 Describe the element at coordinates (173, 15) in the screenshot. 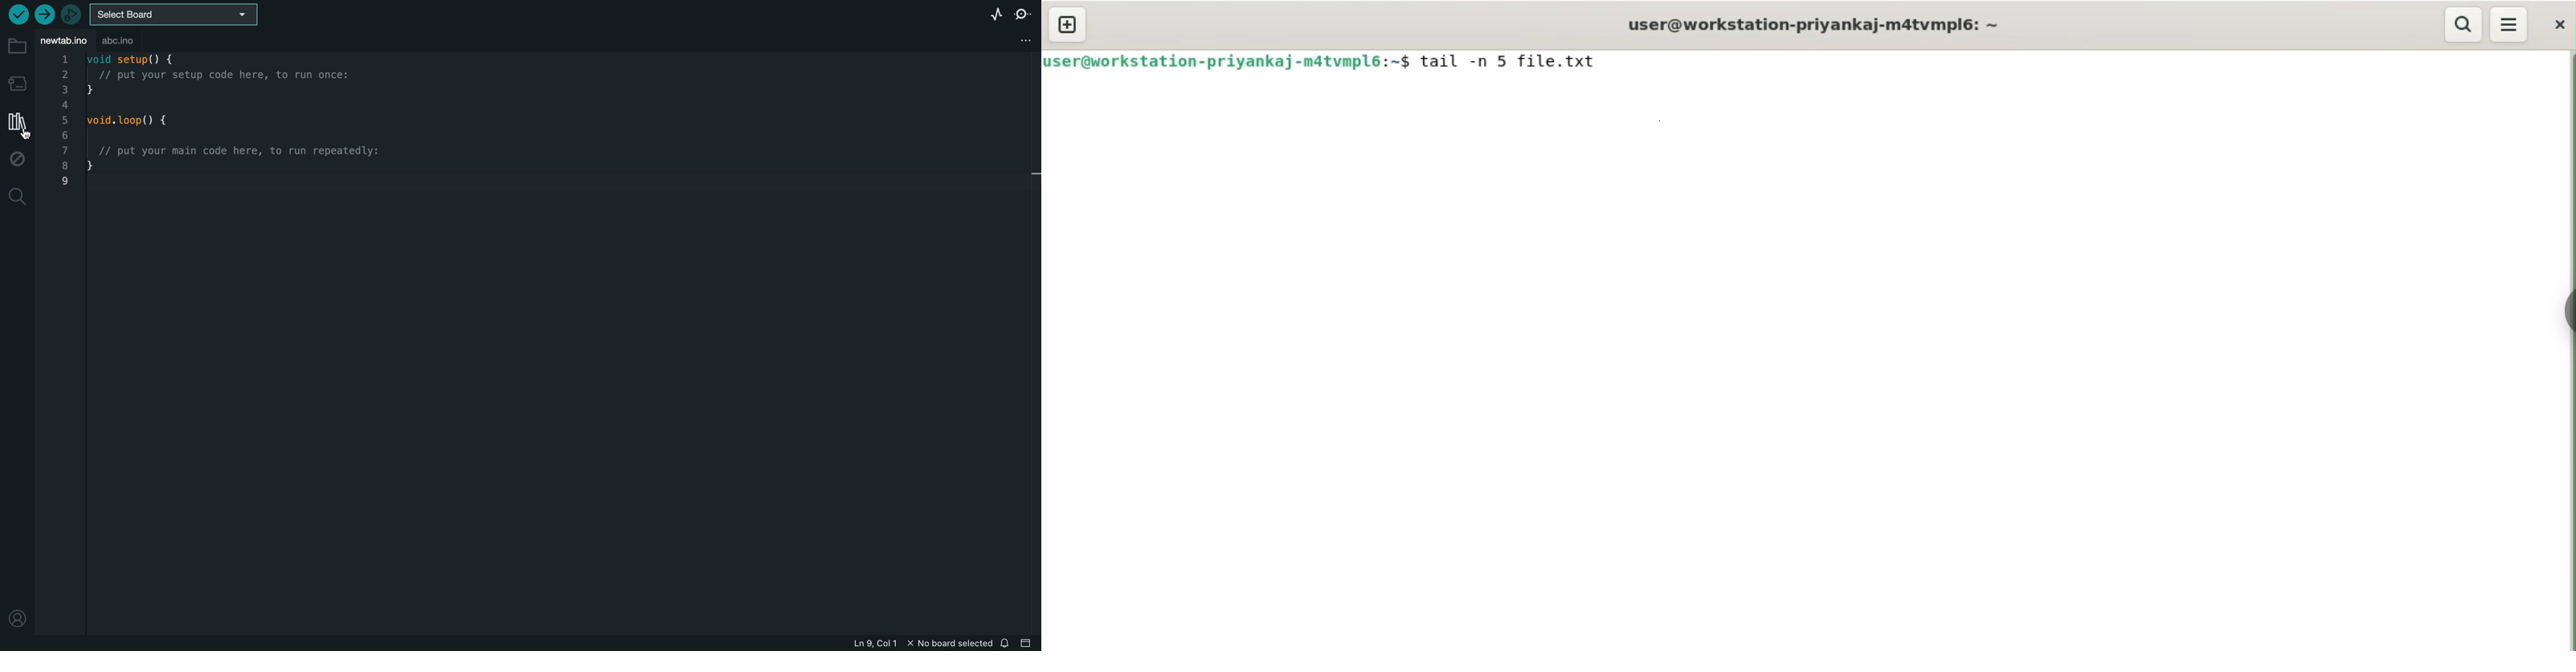

I see `board selecter` at that location.